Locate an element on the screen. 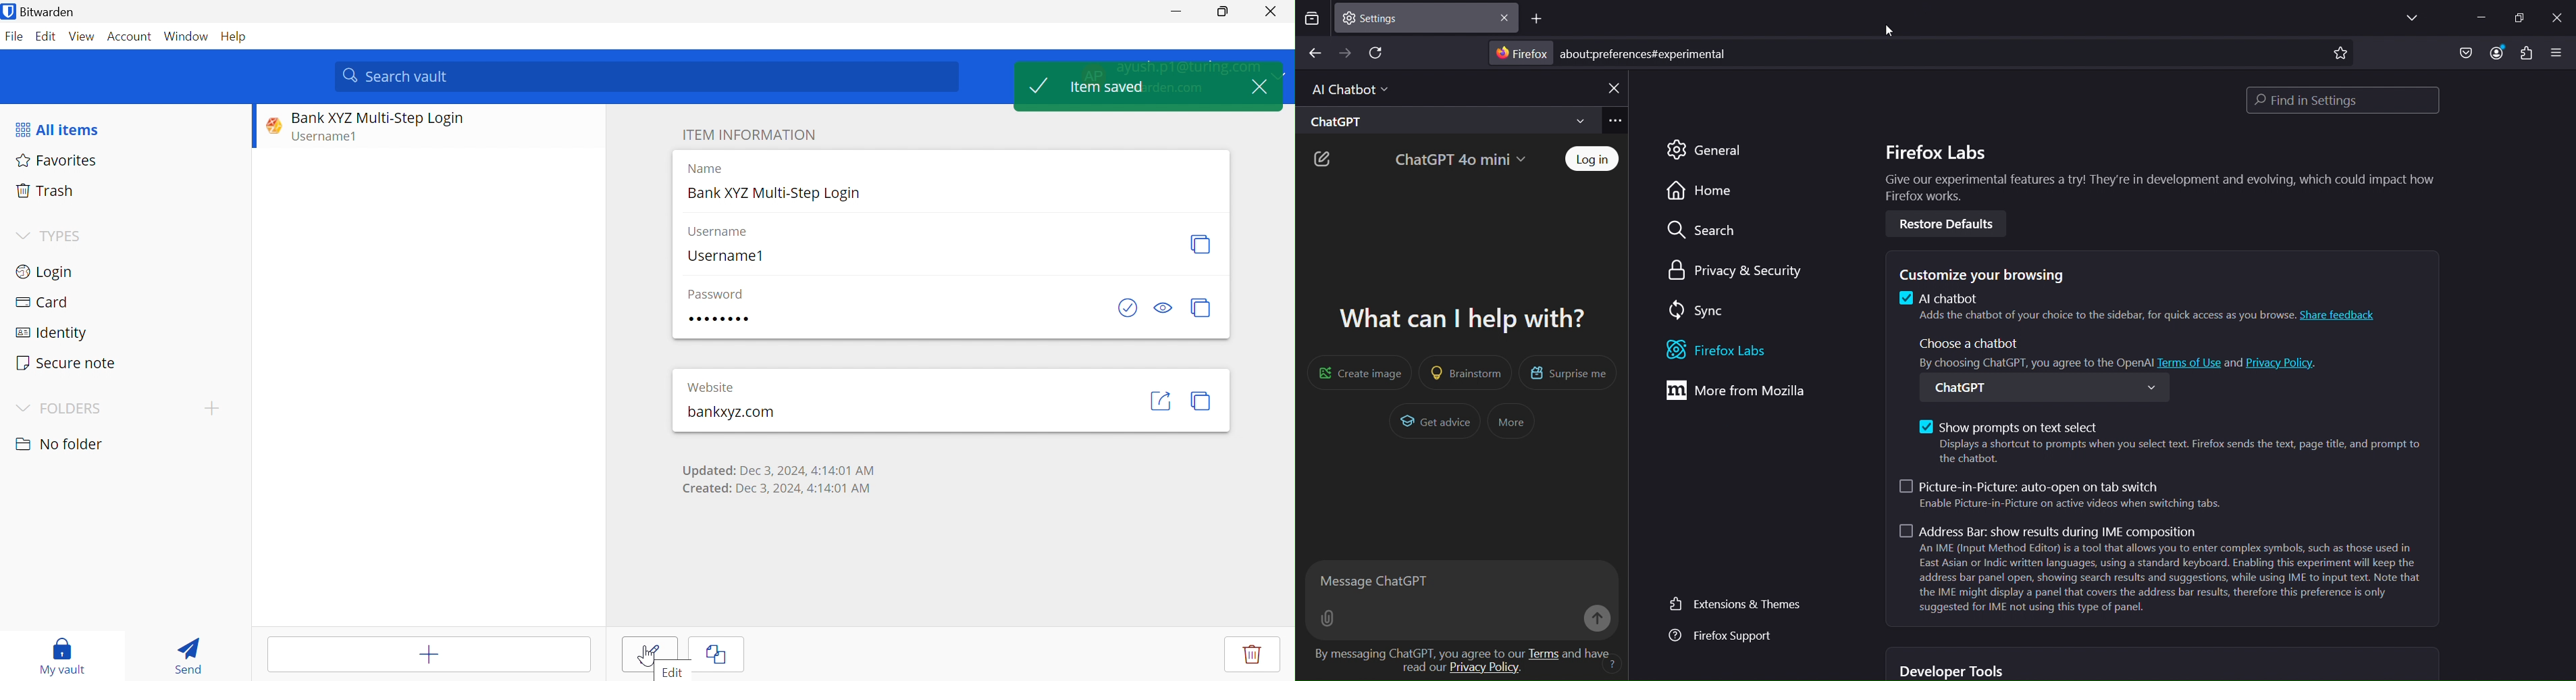 The height and width of the screenshot is (700, 2576). restore defaults is located at coordinates (1952, 224).